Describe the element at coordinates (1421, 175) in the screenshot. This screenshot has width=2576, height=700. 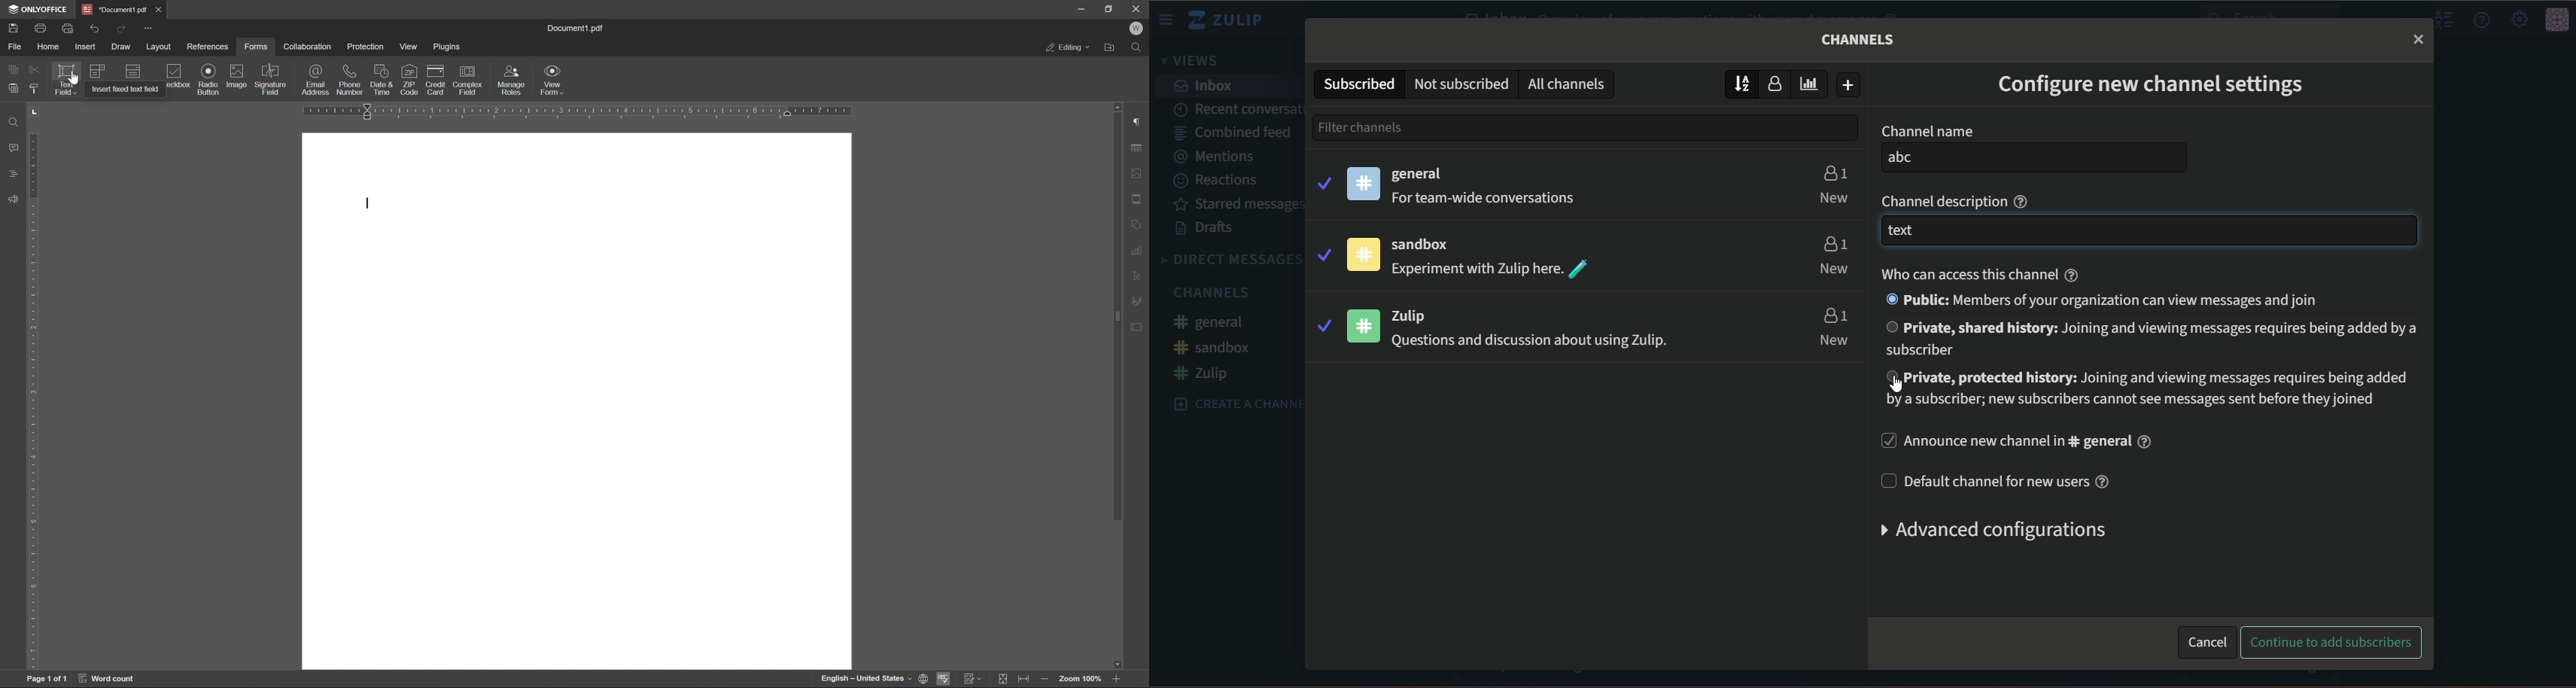
I see `general` at that location.